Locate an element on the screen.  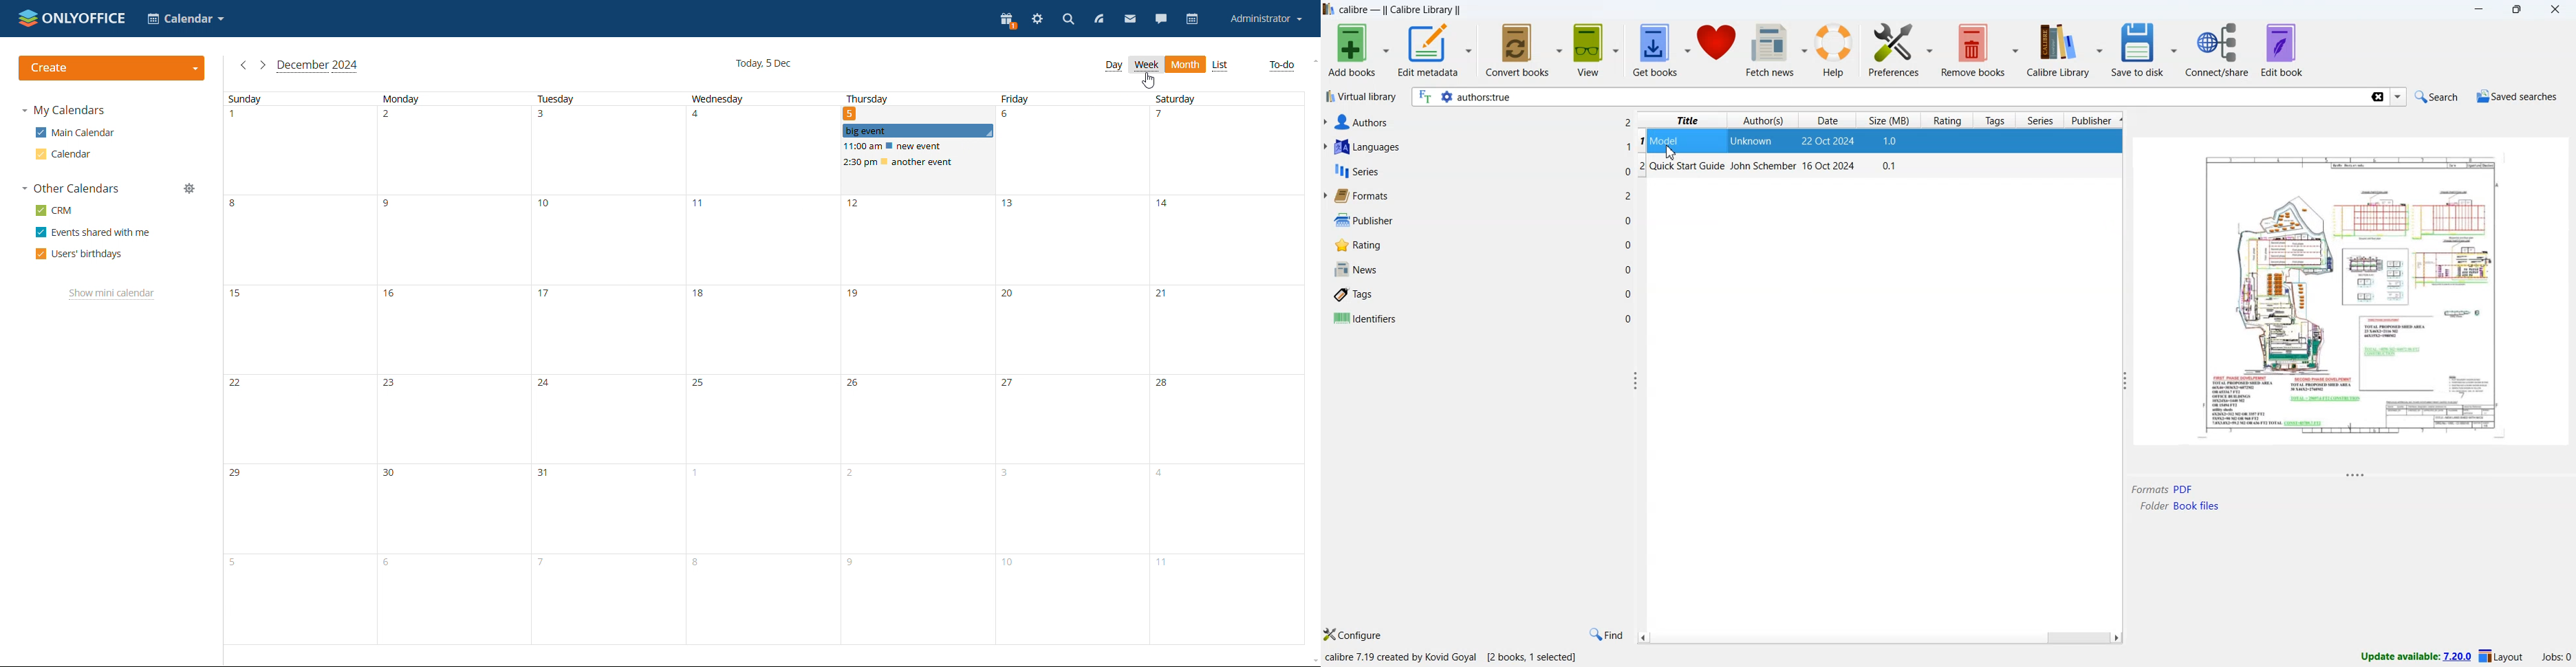
formats is located at coordinates (1361, 196).